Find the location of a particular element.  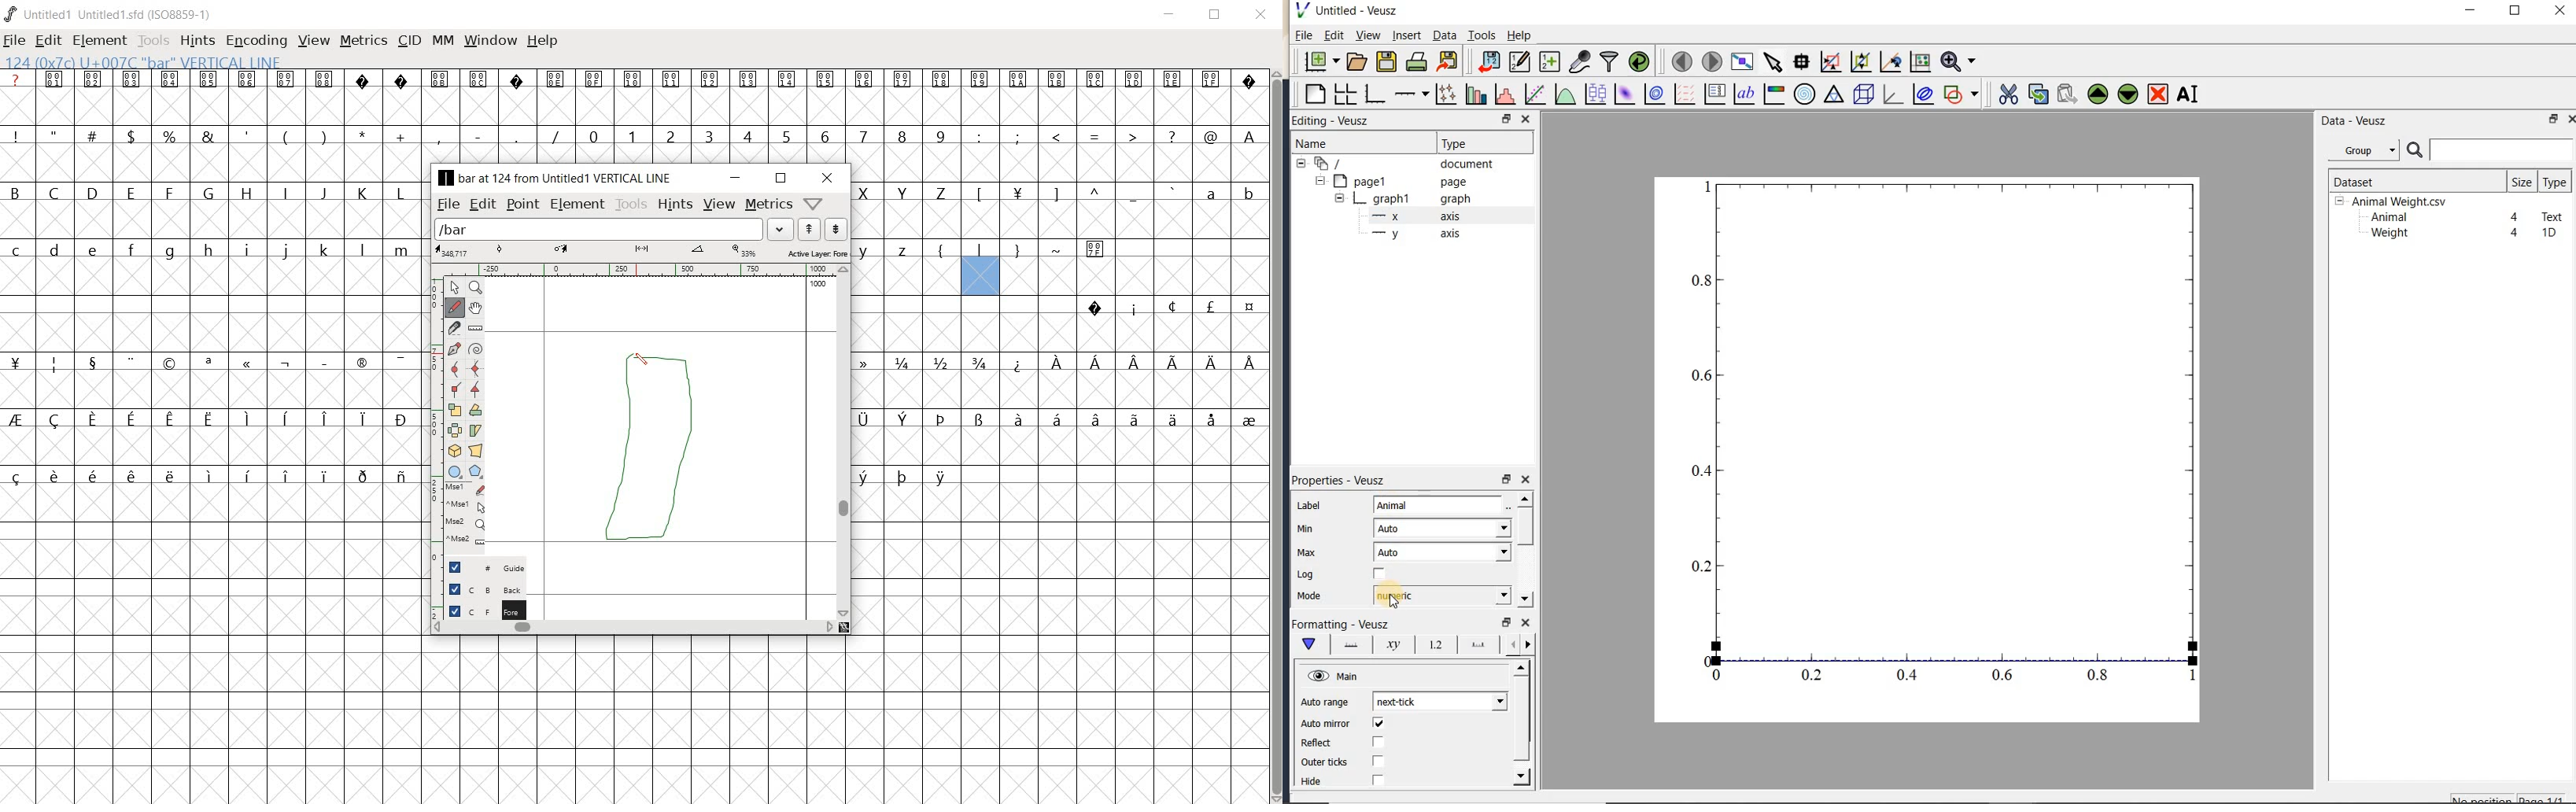

hide is located at coordinates (1320, 782).